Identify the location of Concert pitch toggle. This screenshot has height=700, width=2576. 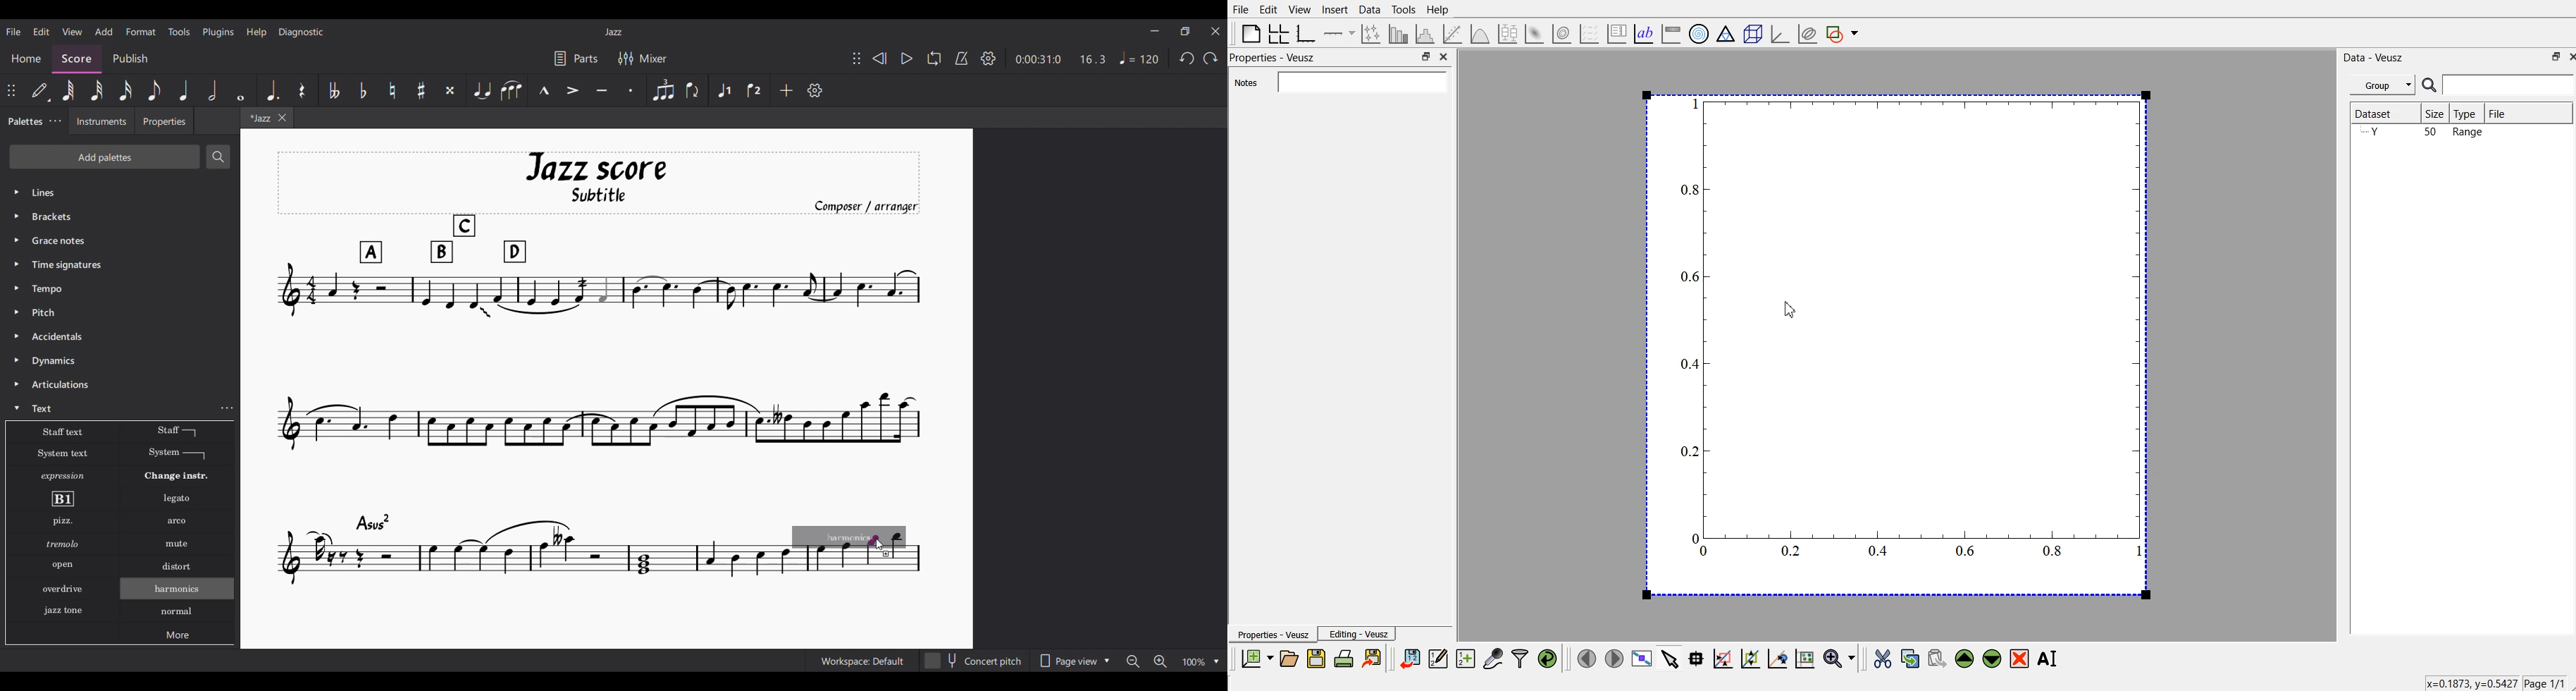
(974, 660).